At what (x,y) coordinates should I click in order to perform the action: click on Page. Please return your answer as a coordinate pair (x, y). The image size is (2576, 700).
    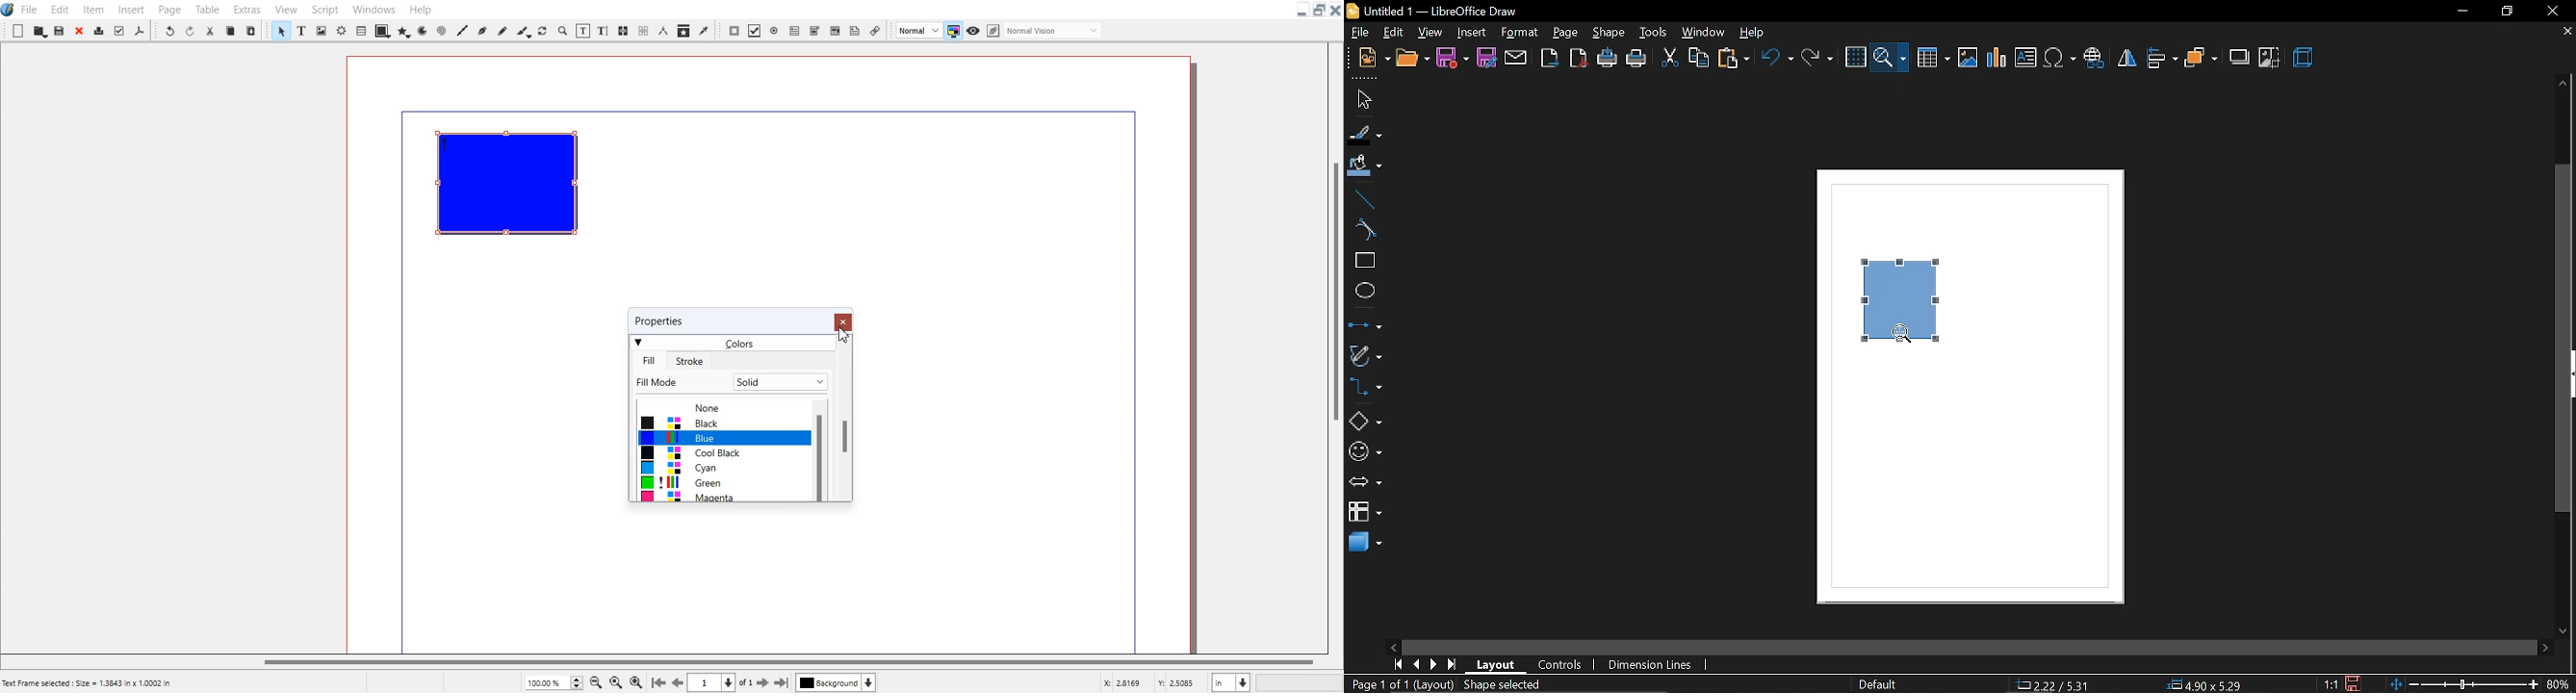
    Looking at the image, I should click on (1970, 492).